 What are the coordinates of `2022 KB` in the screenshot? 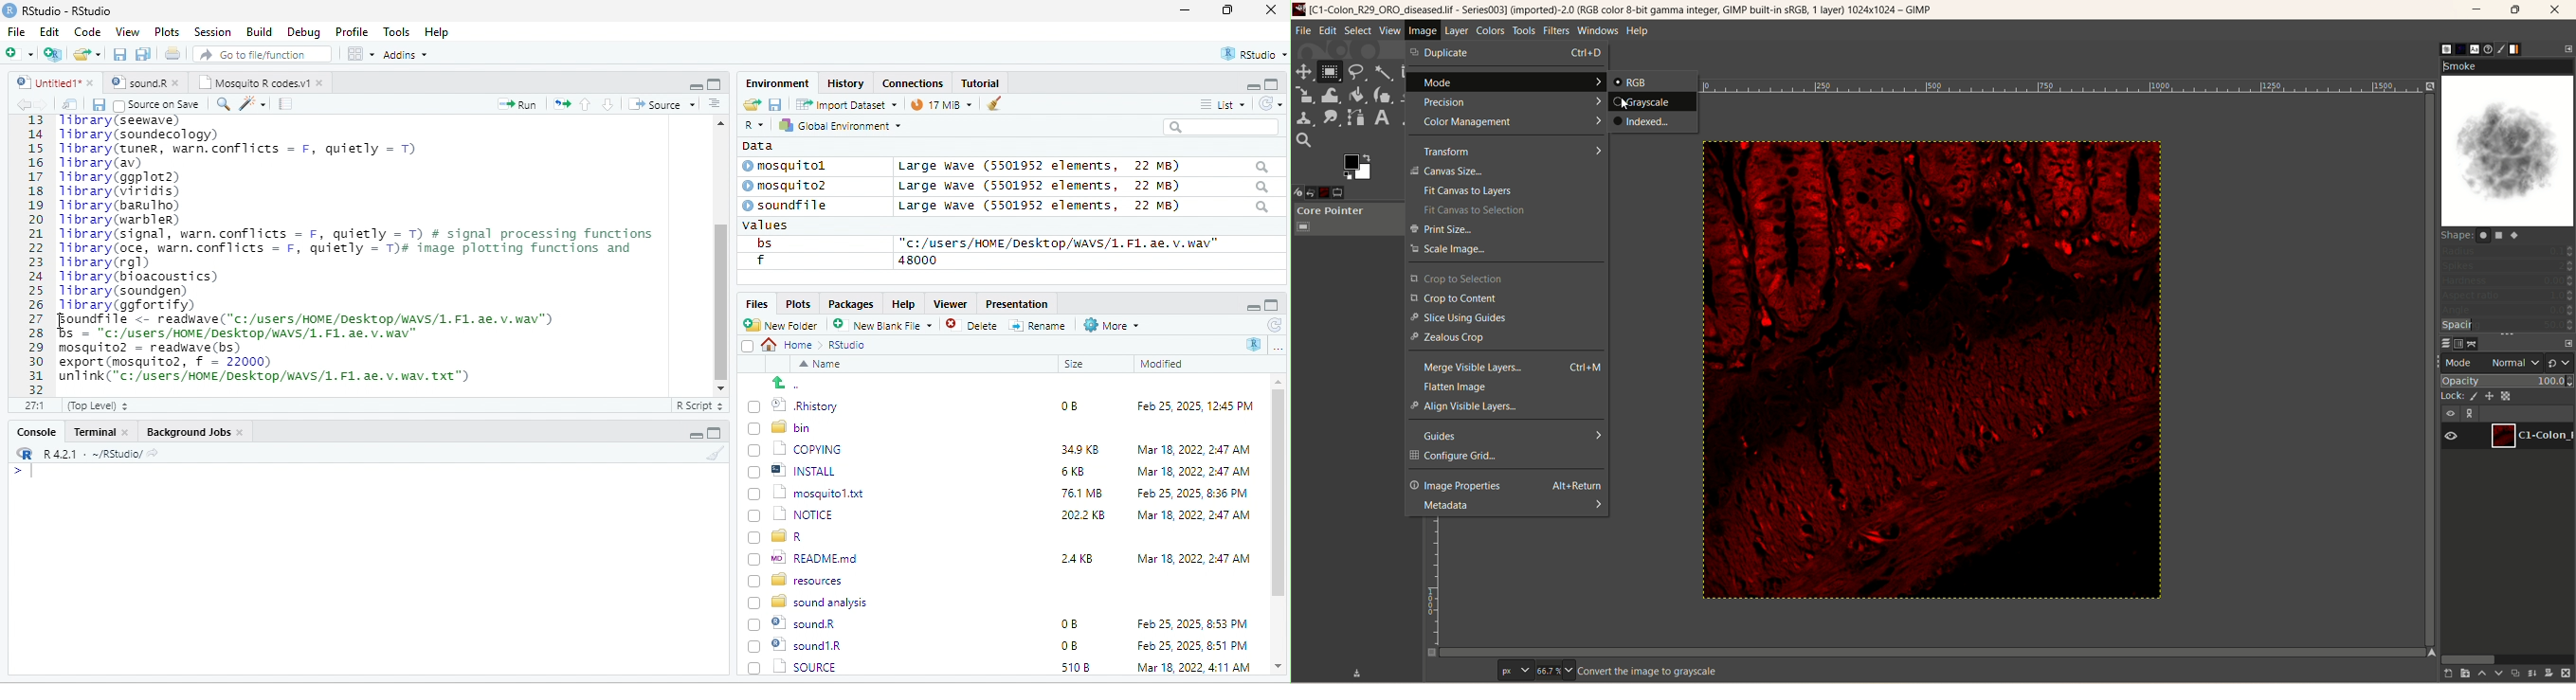 It's located at (1084, 516).